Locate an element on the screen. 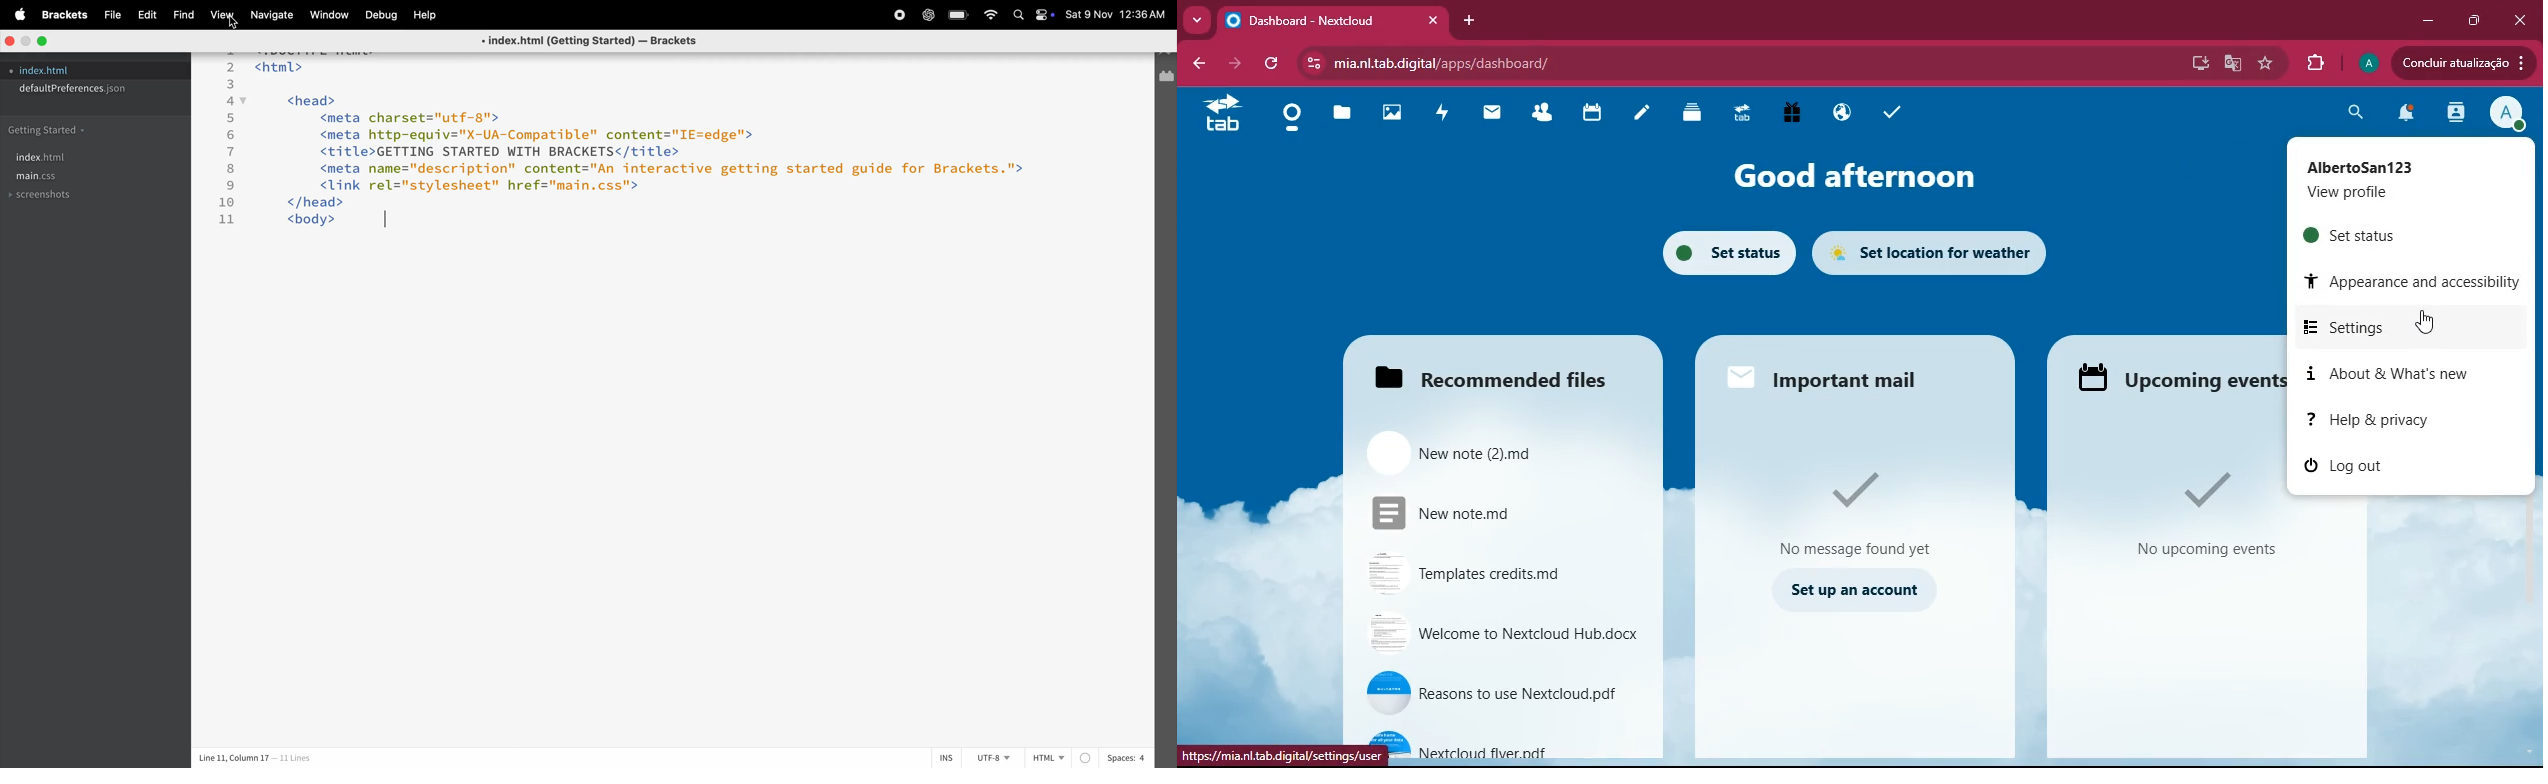 Image resolution: width=2548 pixels, height=784 pixels. wifi is located at coordinates (993, 16).